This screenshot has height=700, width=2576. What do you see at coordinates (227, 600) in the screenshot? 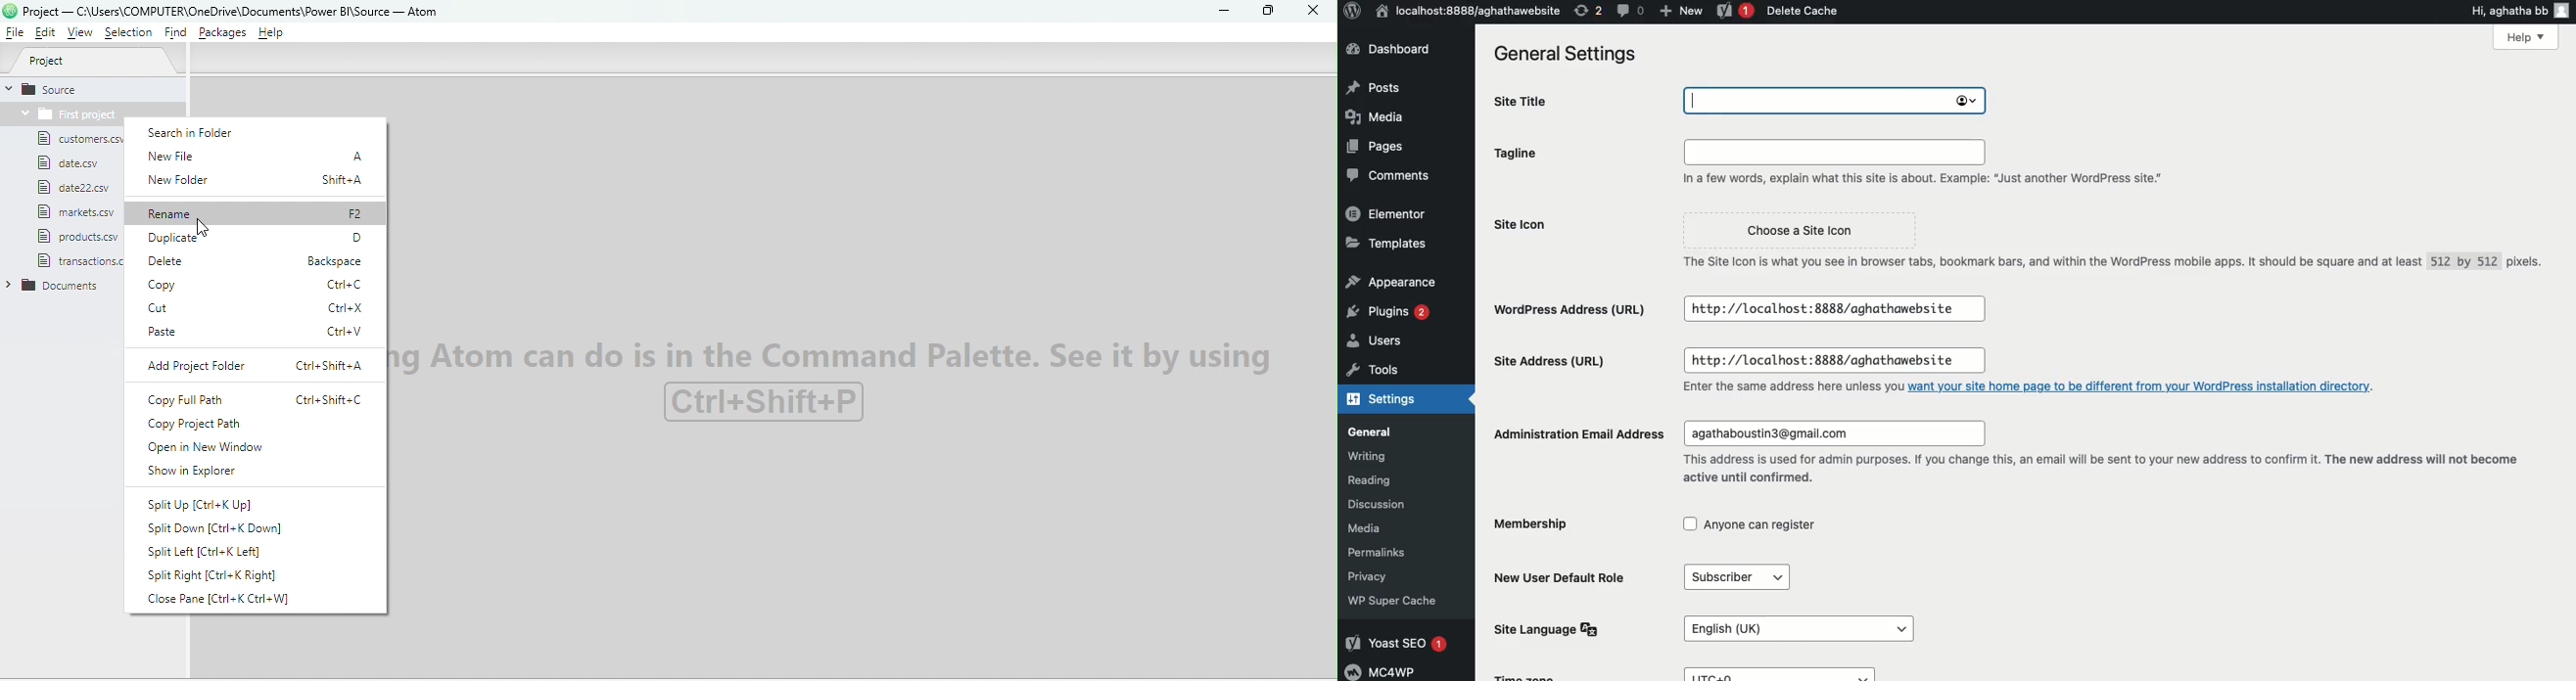
I see `Close pane` at bounding box center [227, 600].